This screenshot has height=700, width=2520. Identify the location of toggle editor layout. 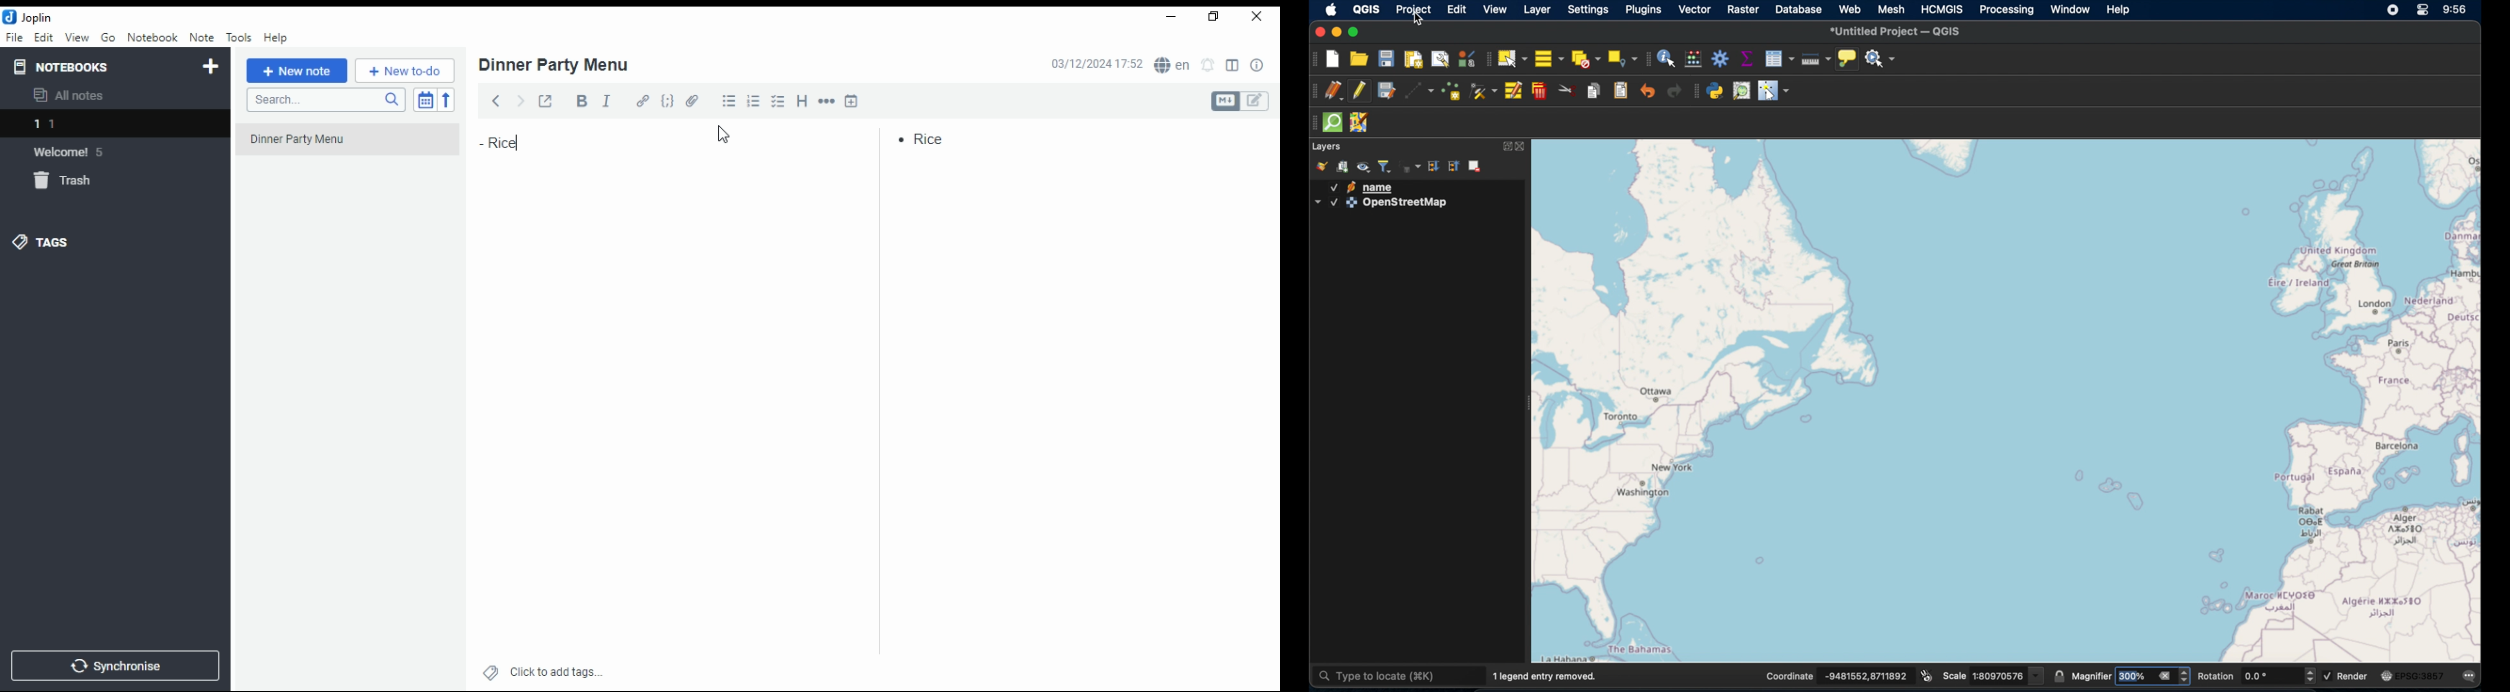
(1232, 66).